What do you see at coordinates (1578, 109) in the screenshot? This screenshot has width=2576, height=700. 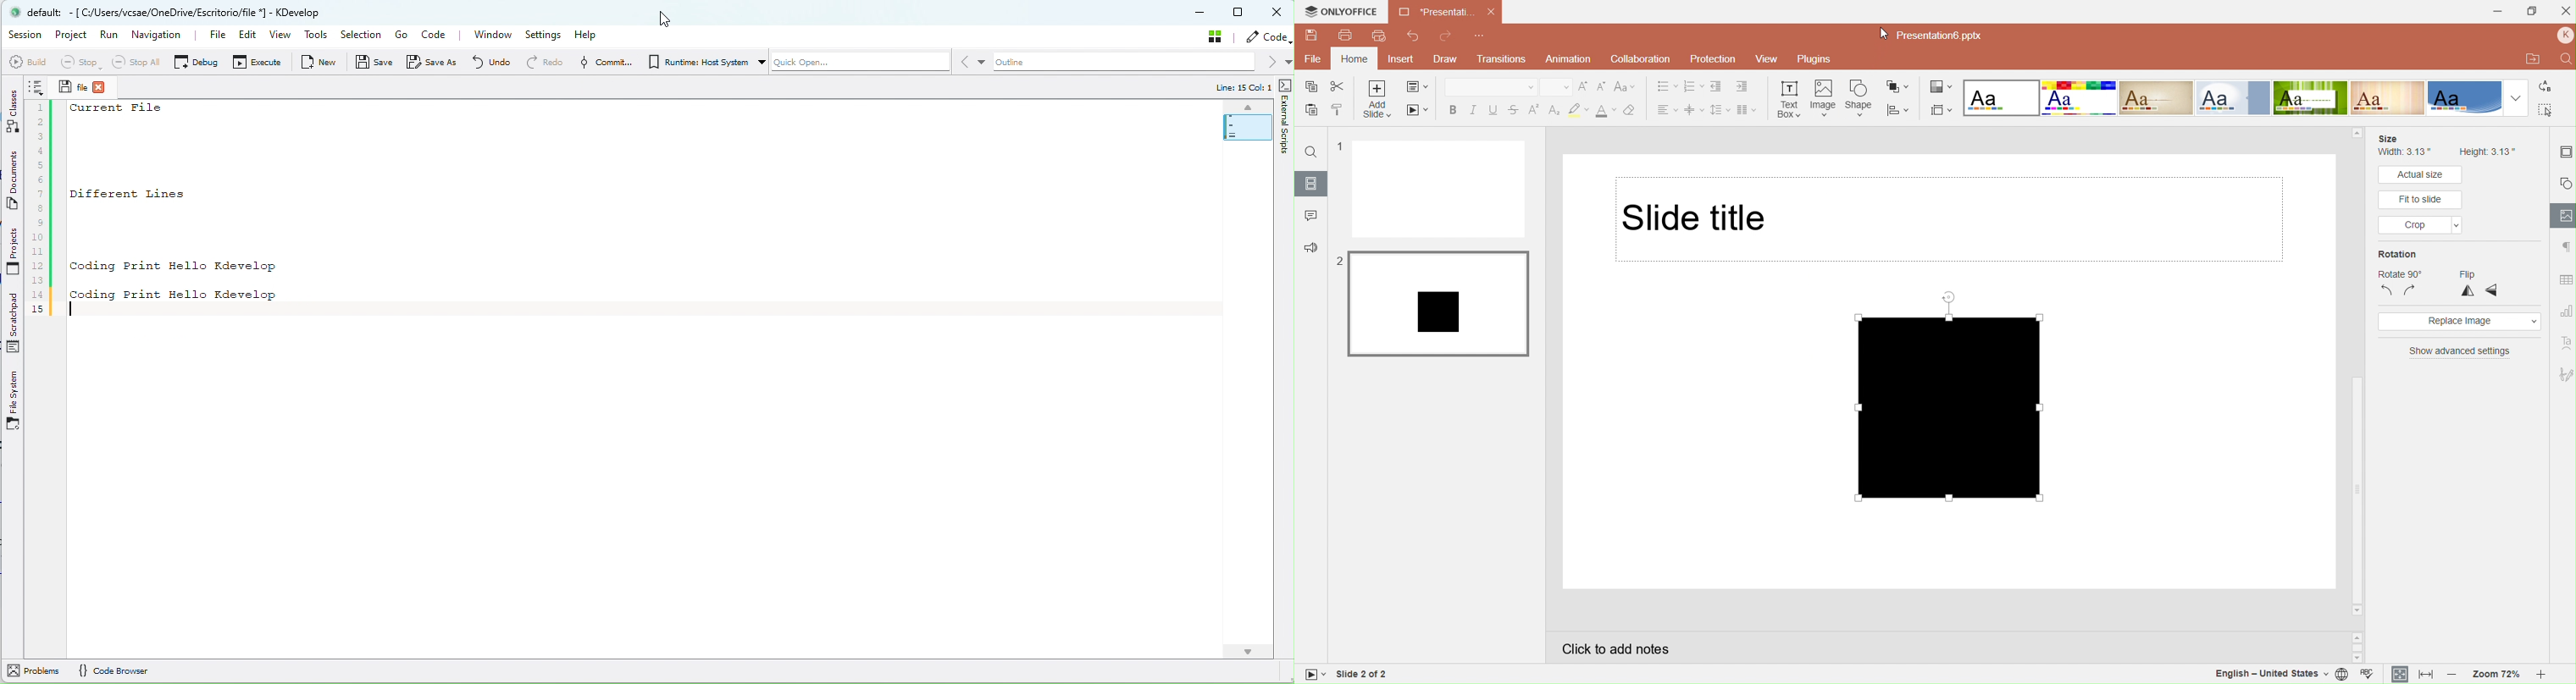 I see `Clear style` at bounding box center [1578, 109].